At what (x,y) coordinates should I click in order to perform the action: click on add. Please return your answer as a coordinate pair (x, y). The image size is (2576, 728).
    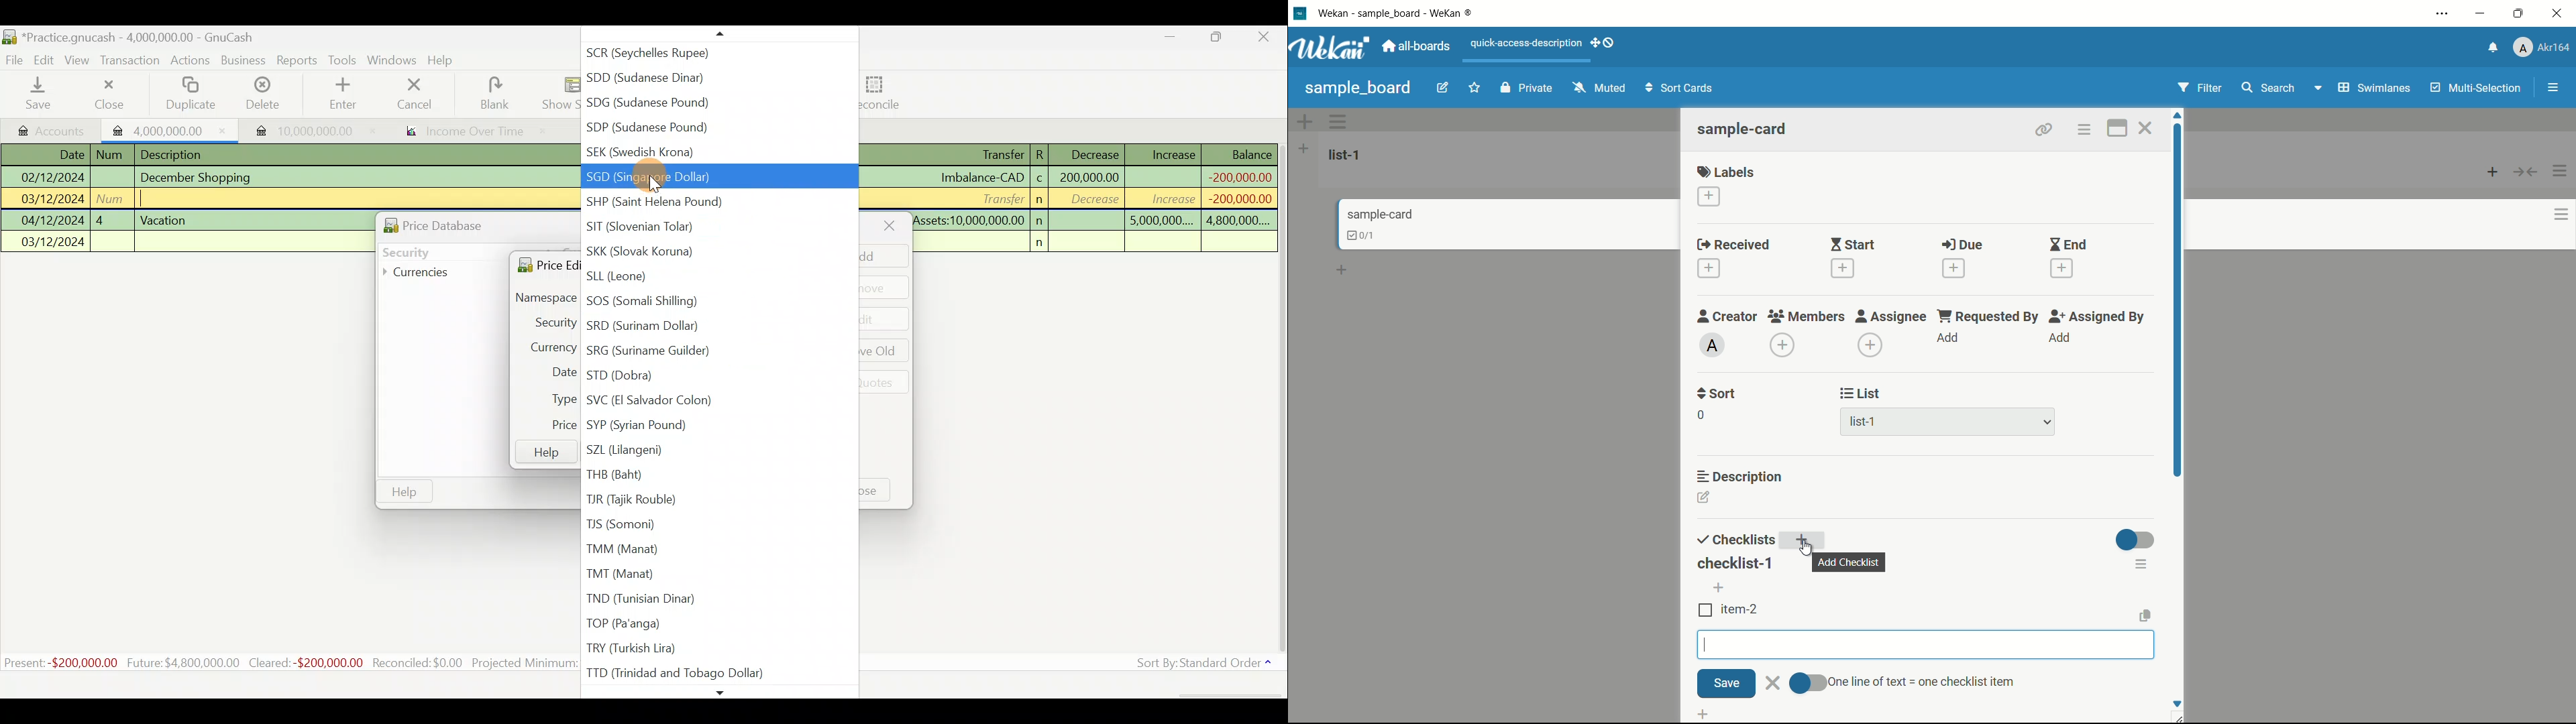
    Looking at the image, I should click on (1805, 542).